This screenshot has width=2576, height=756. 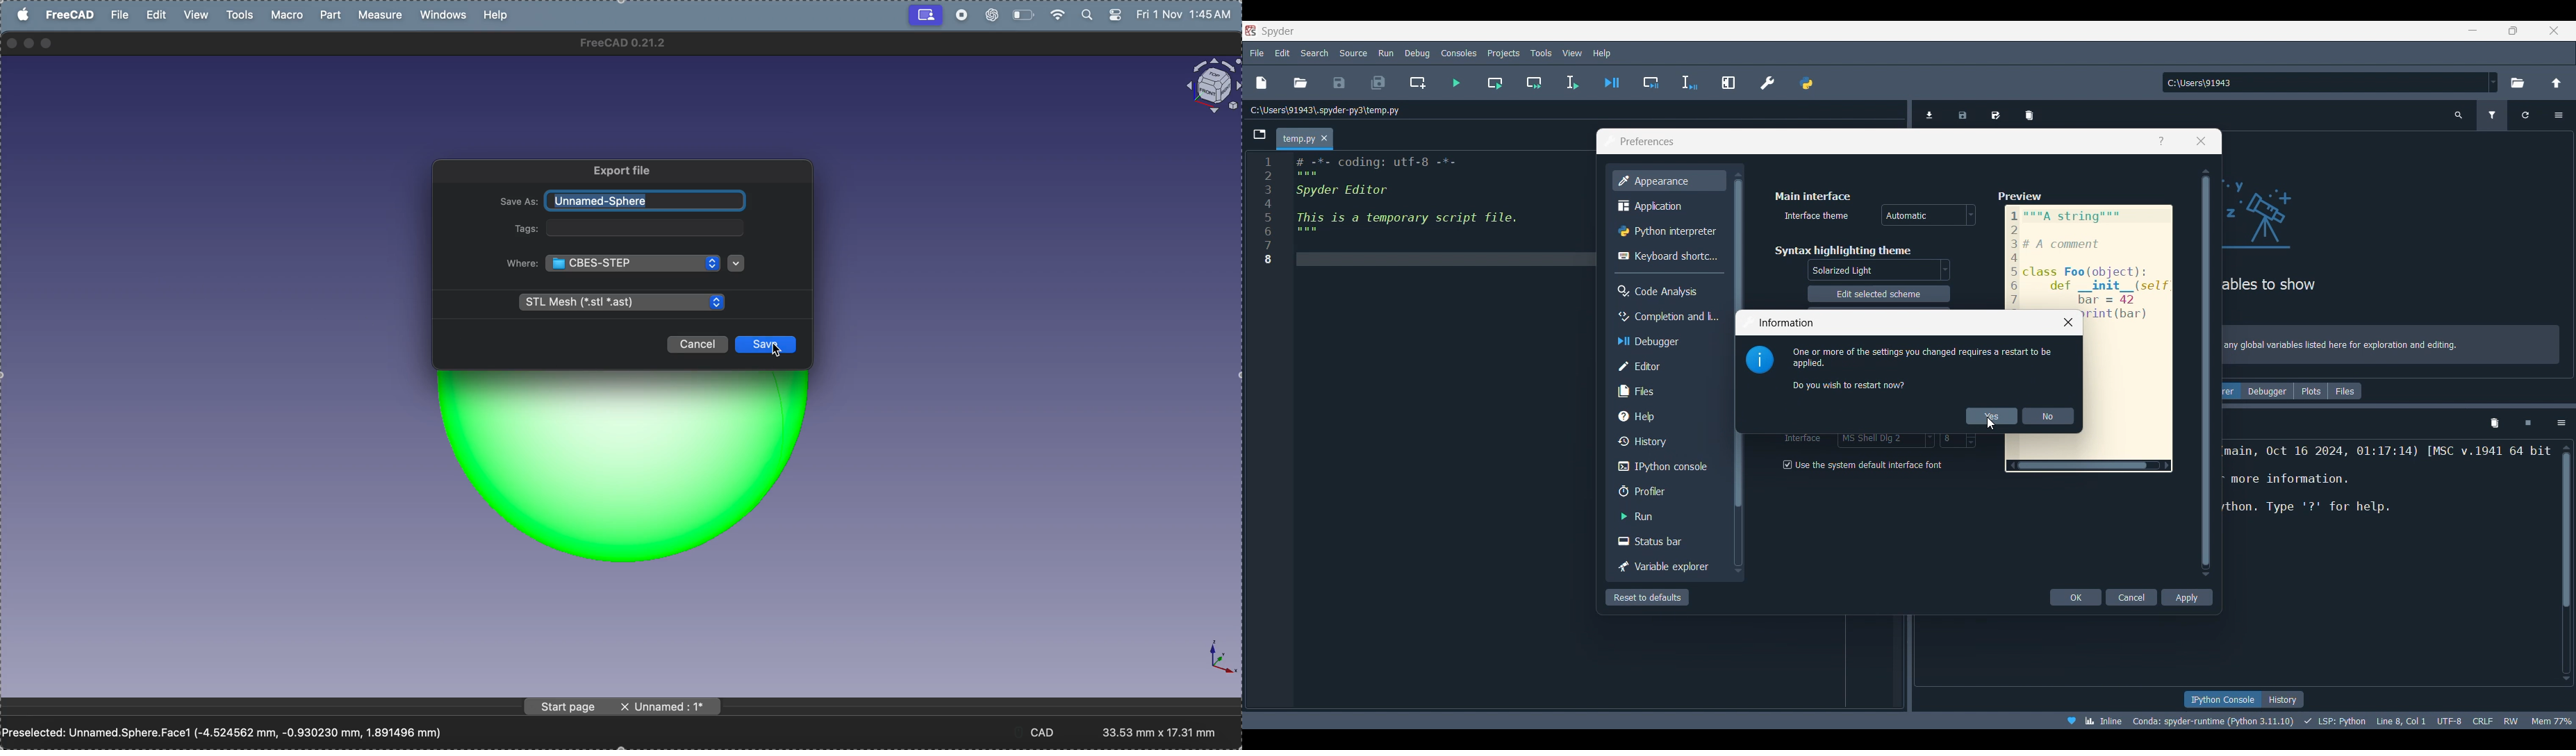 What do you see at coordinates (1921, 368) in the screenshot?
I see `information before applying` at bounding box center [1921, 368].